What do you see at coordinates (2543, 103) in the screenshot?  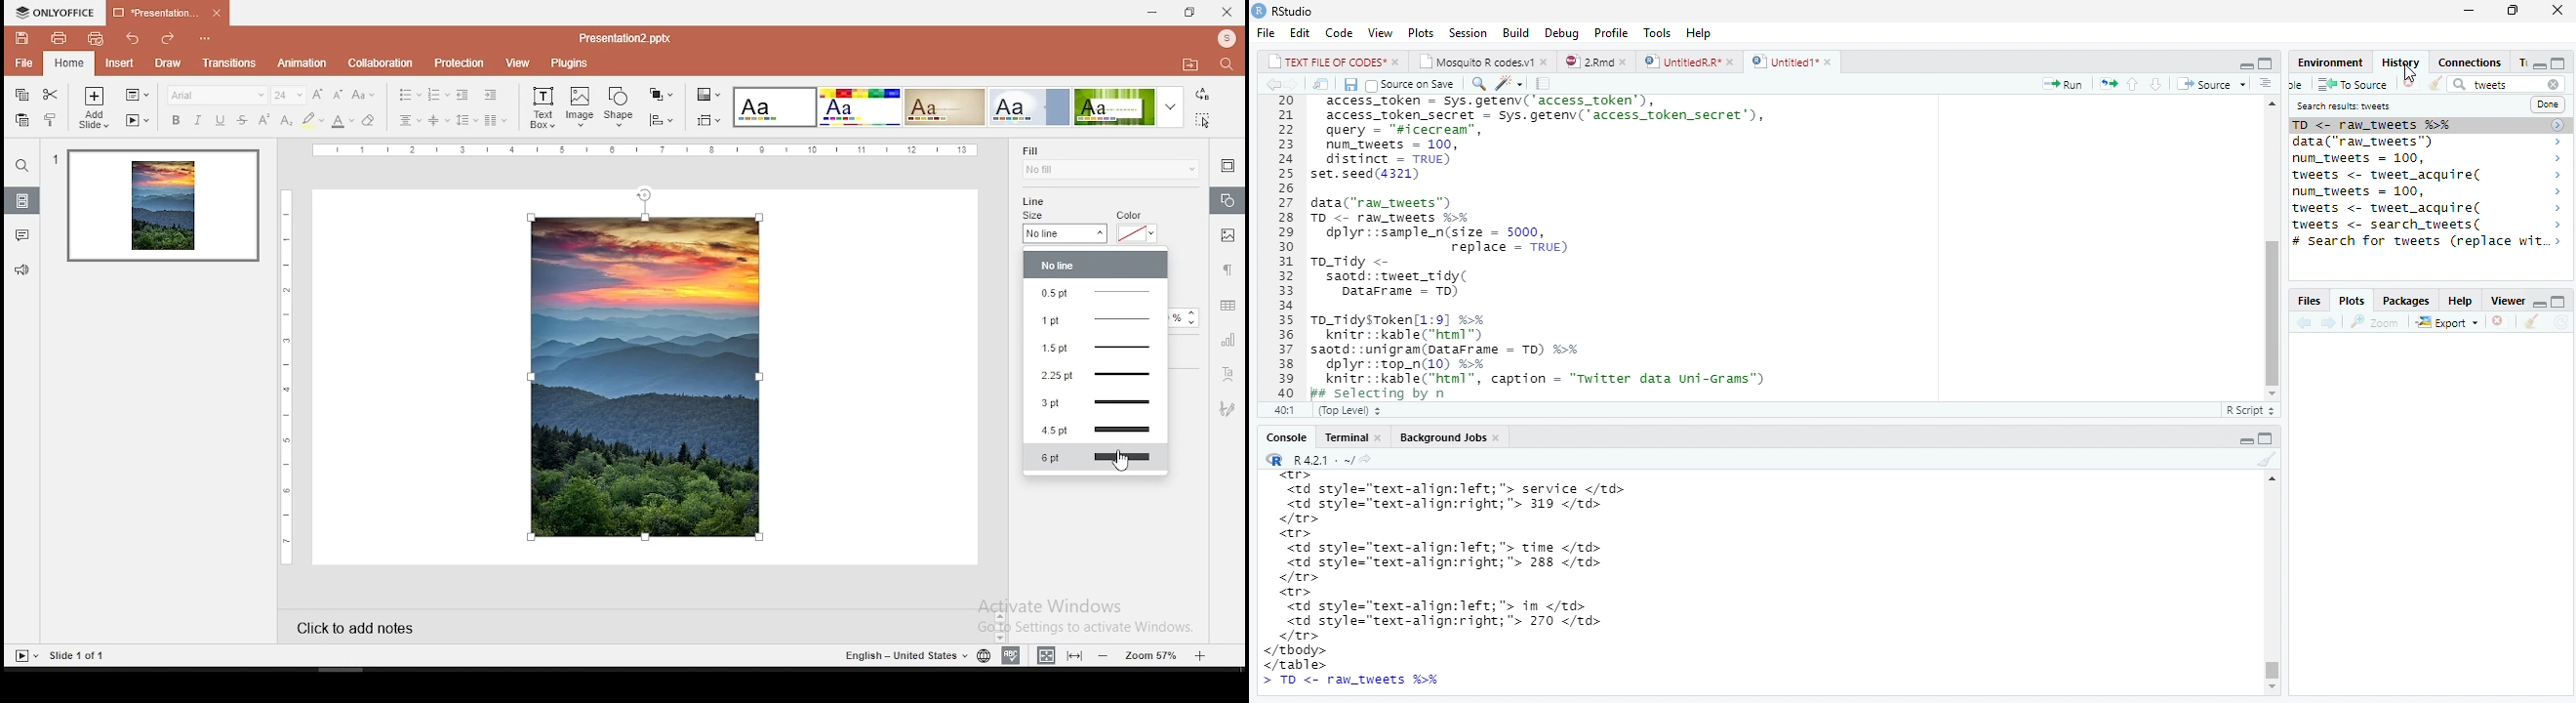 I see `Done` at bounding box center [2543, 103].